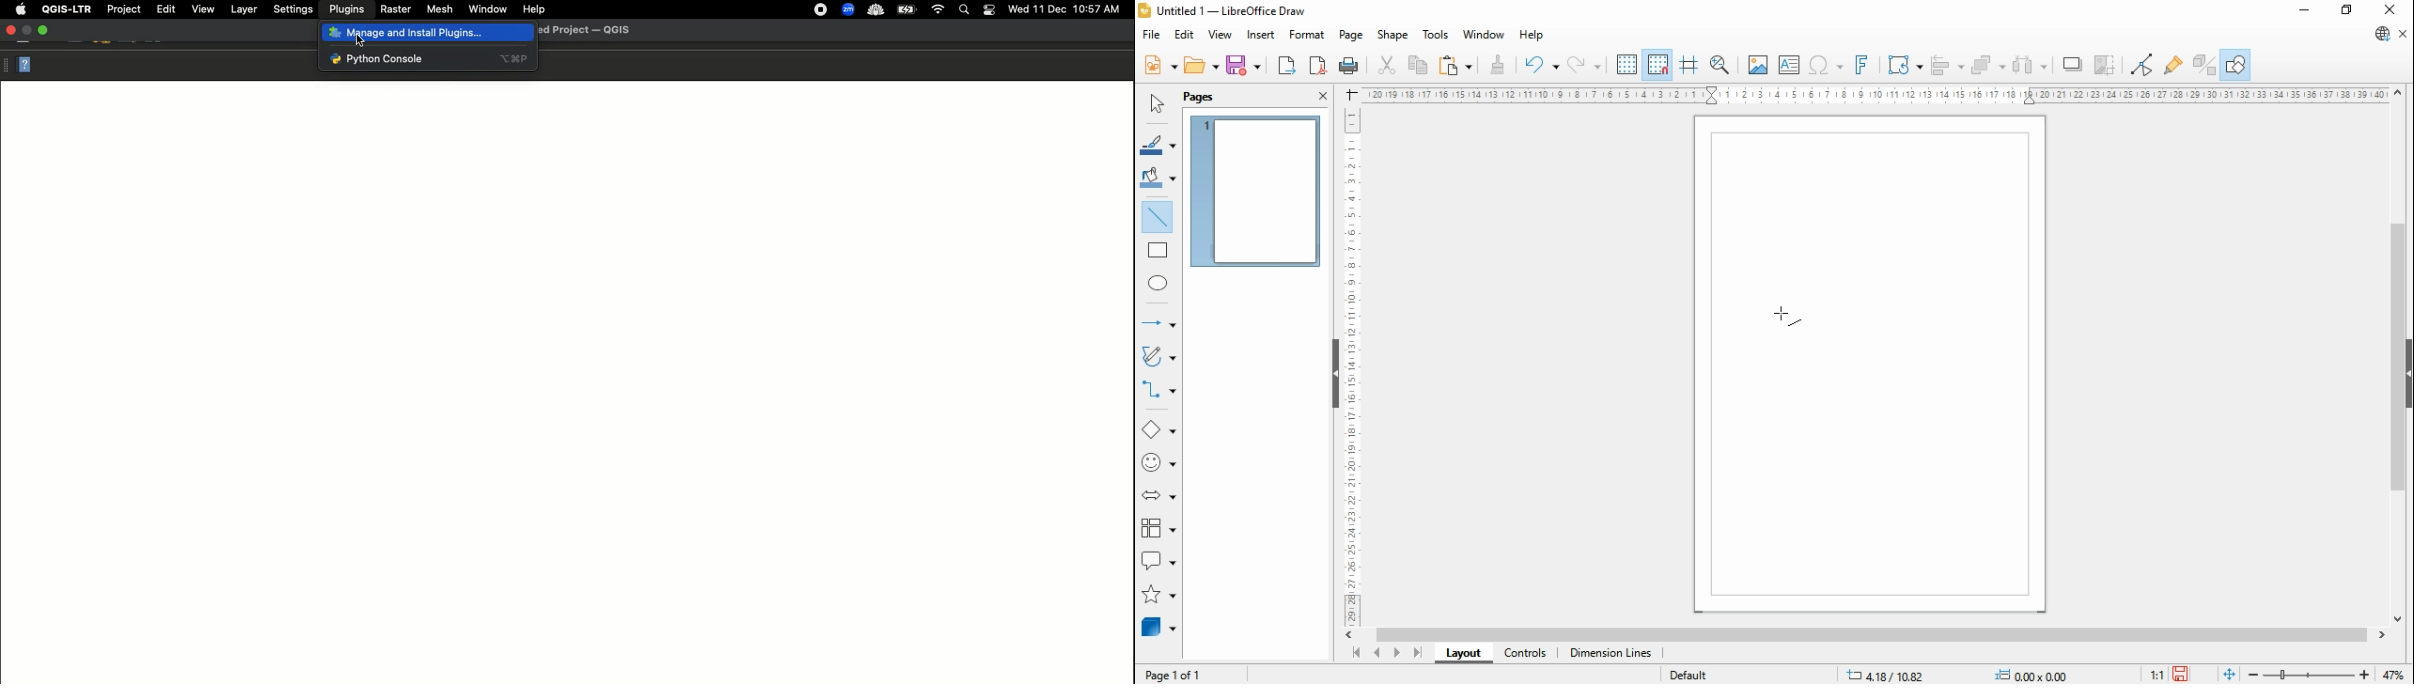  Describe the element at coordinates (1158, 529) in the screenshot. I see `flowchart` at that location.